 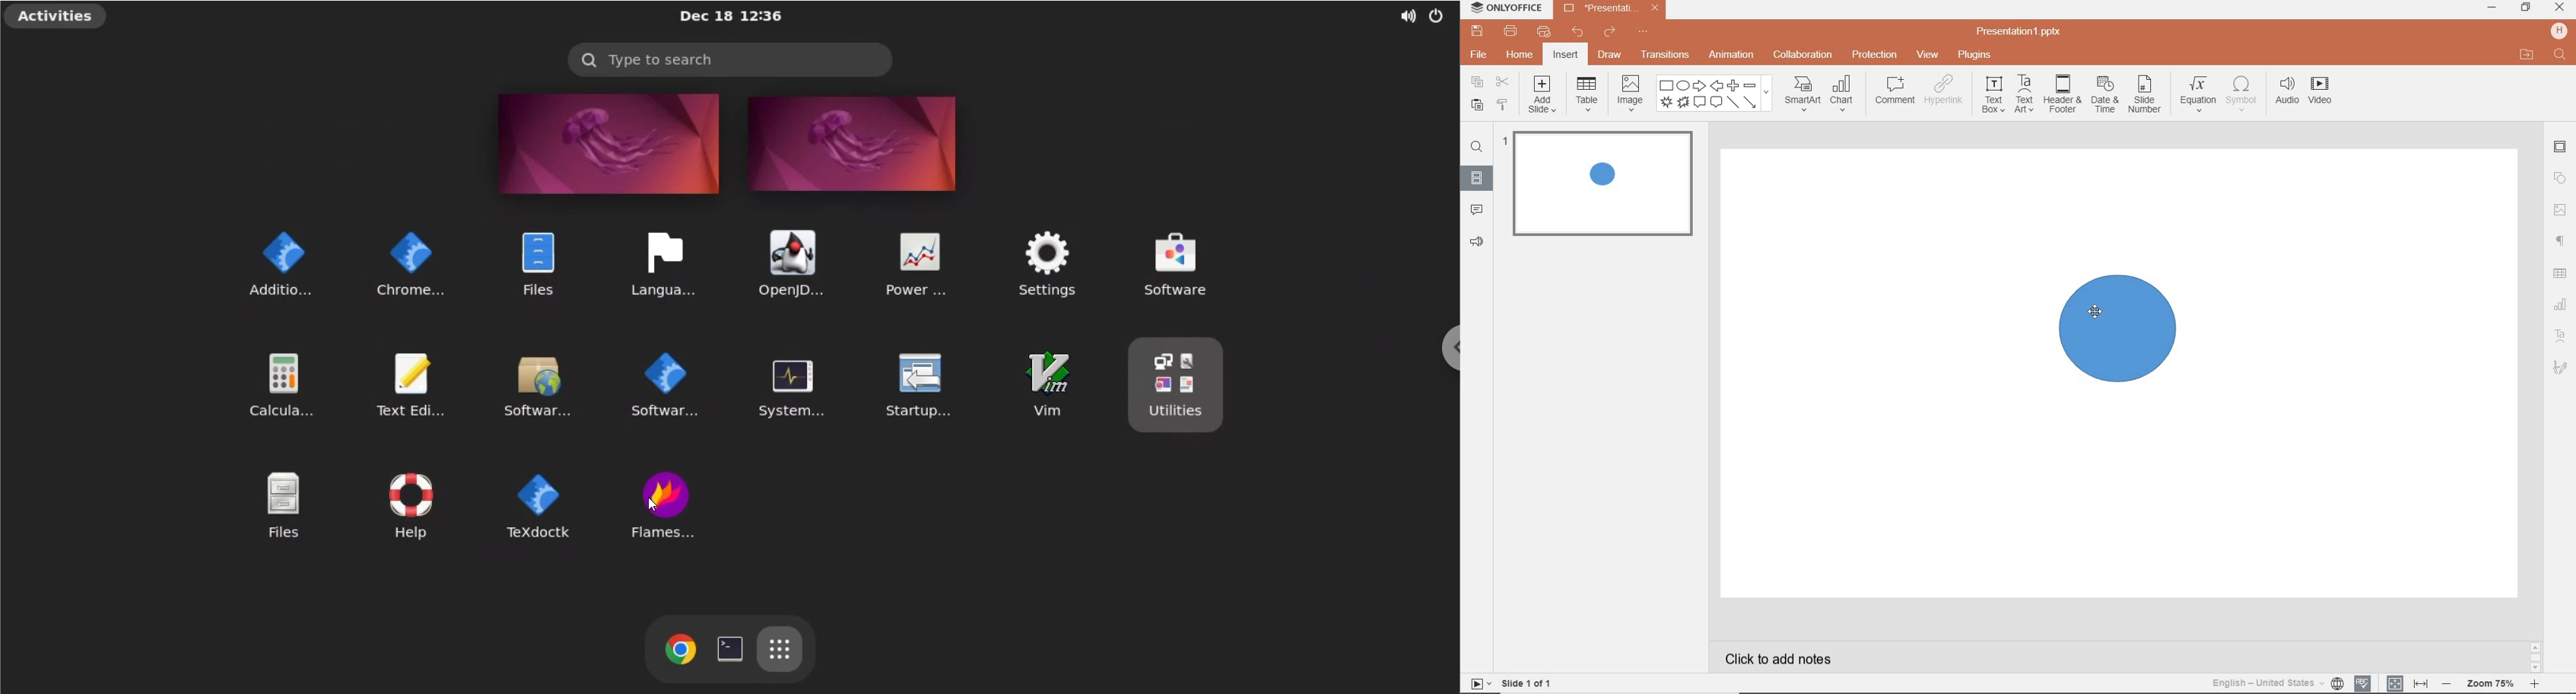 What do you see at coordinates (273, 505) in the screenshot?
I see `files` at bounding box center [273, 505].